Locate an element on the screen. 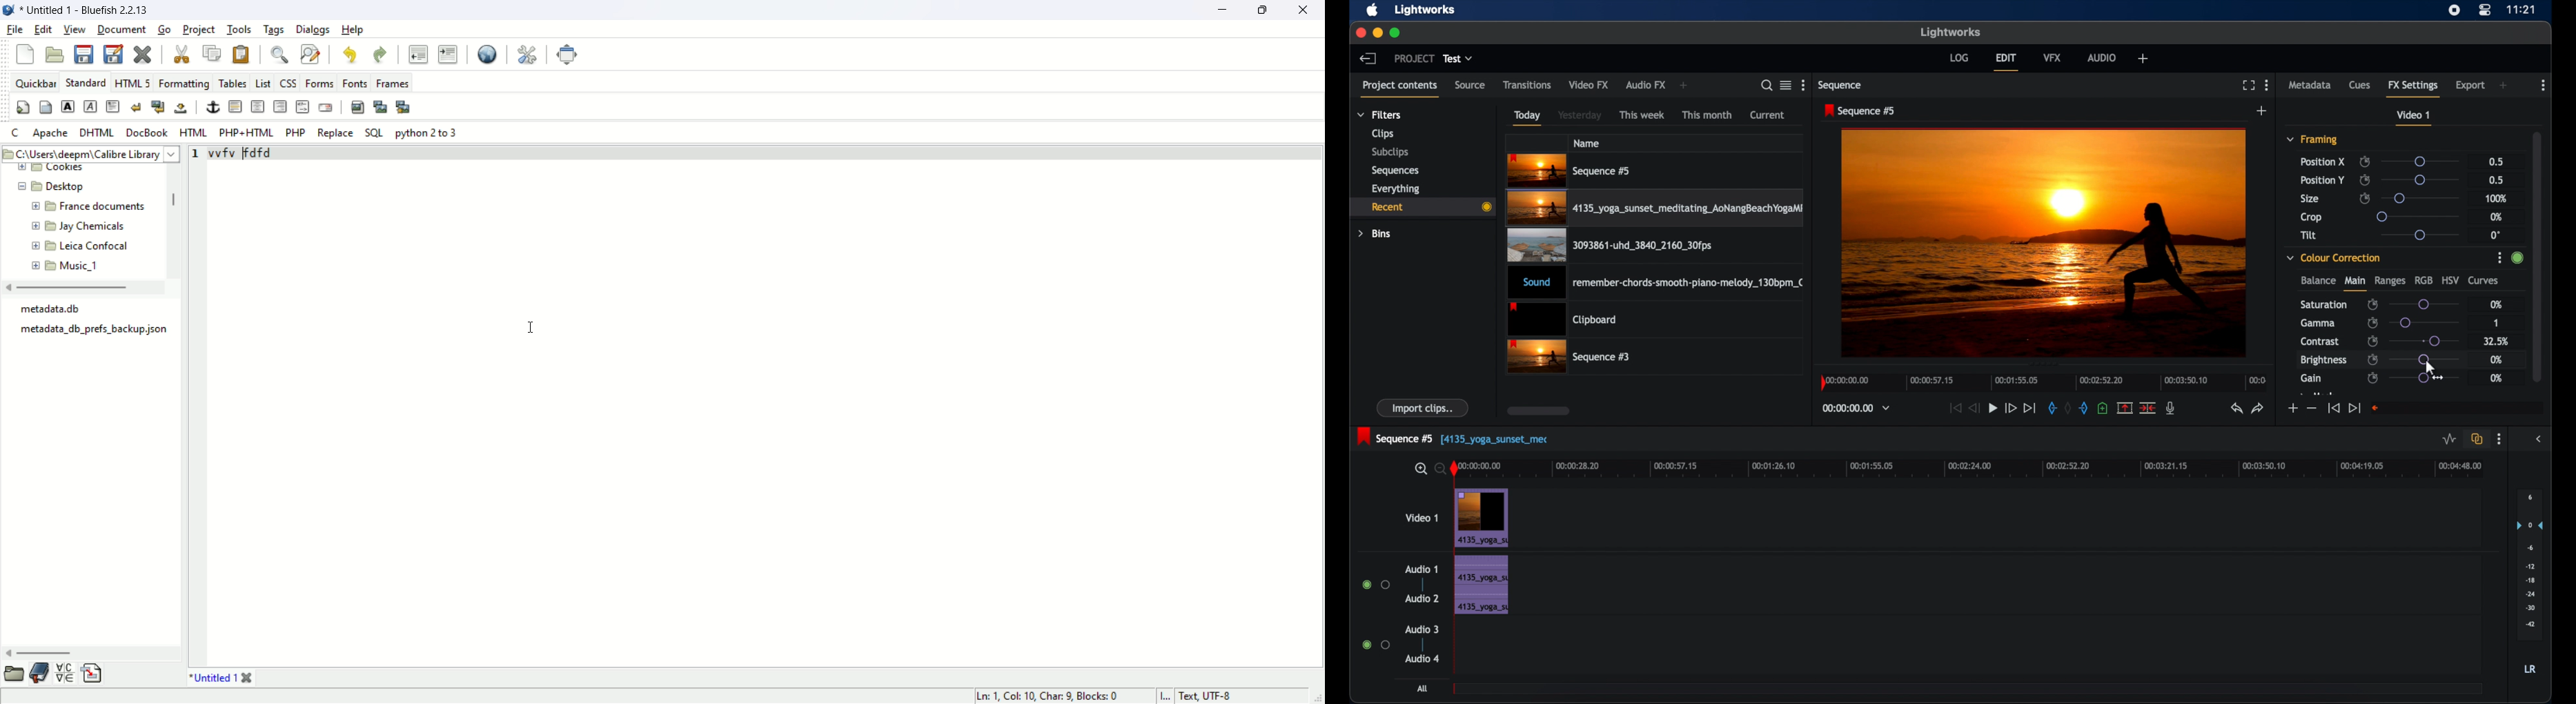 This screenshot has height=728, width=2576. maximize is located at coordinates (1396, 33).